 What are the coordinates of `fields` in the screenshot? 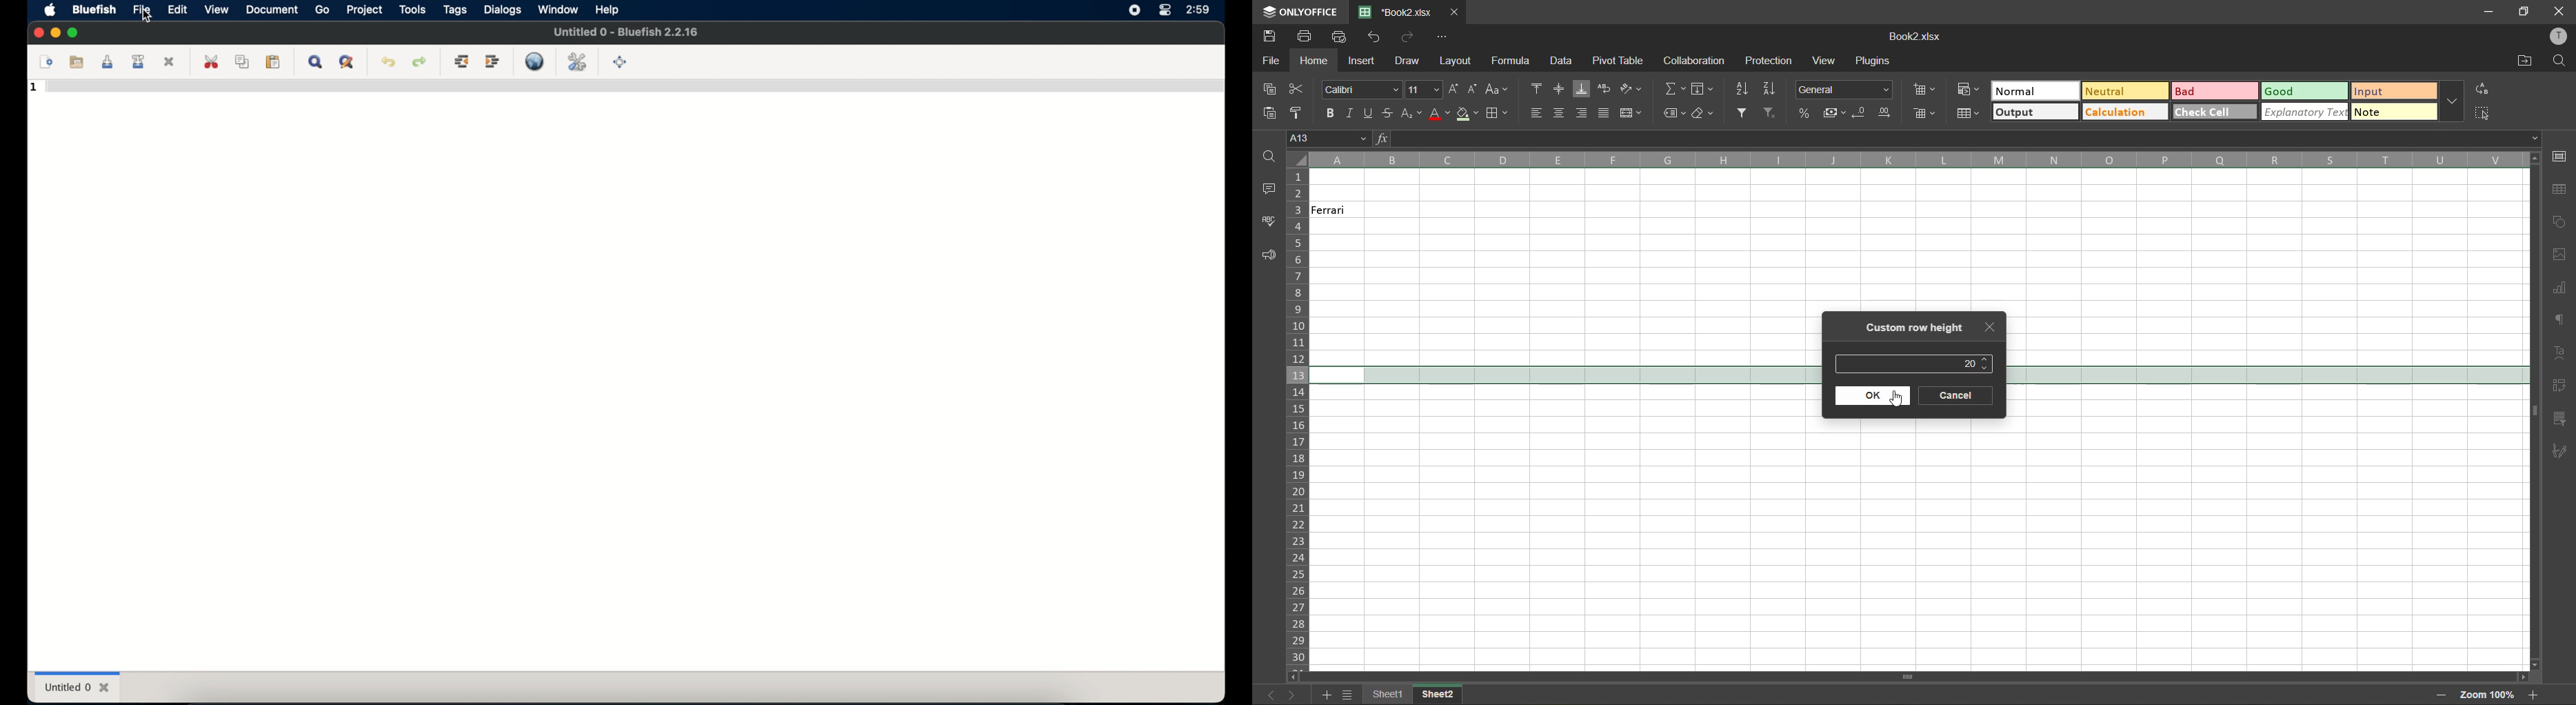 It's located at (1702, 90).